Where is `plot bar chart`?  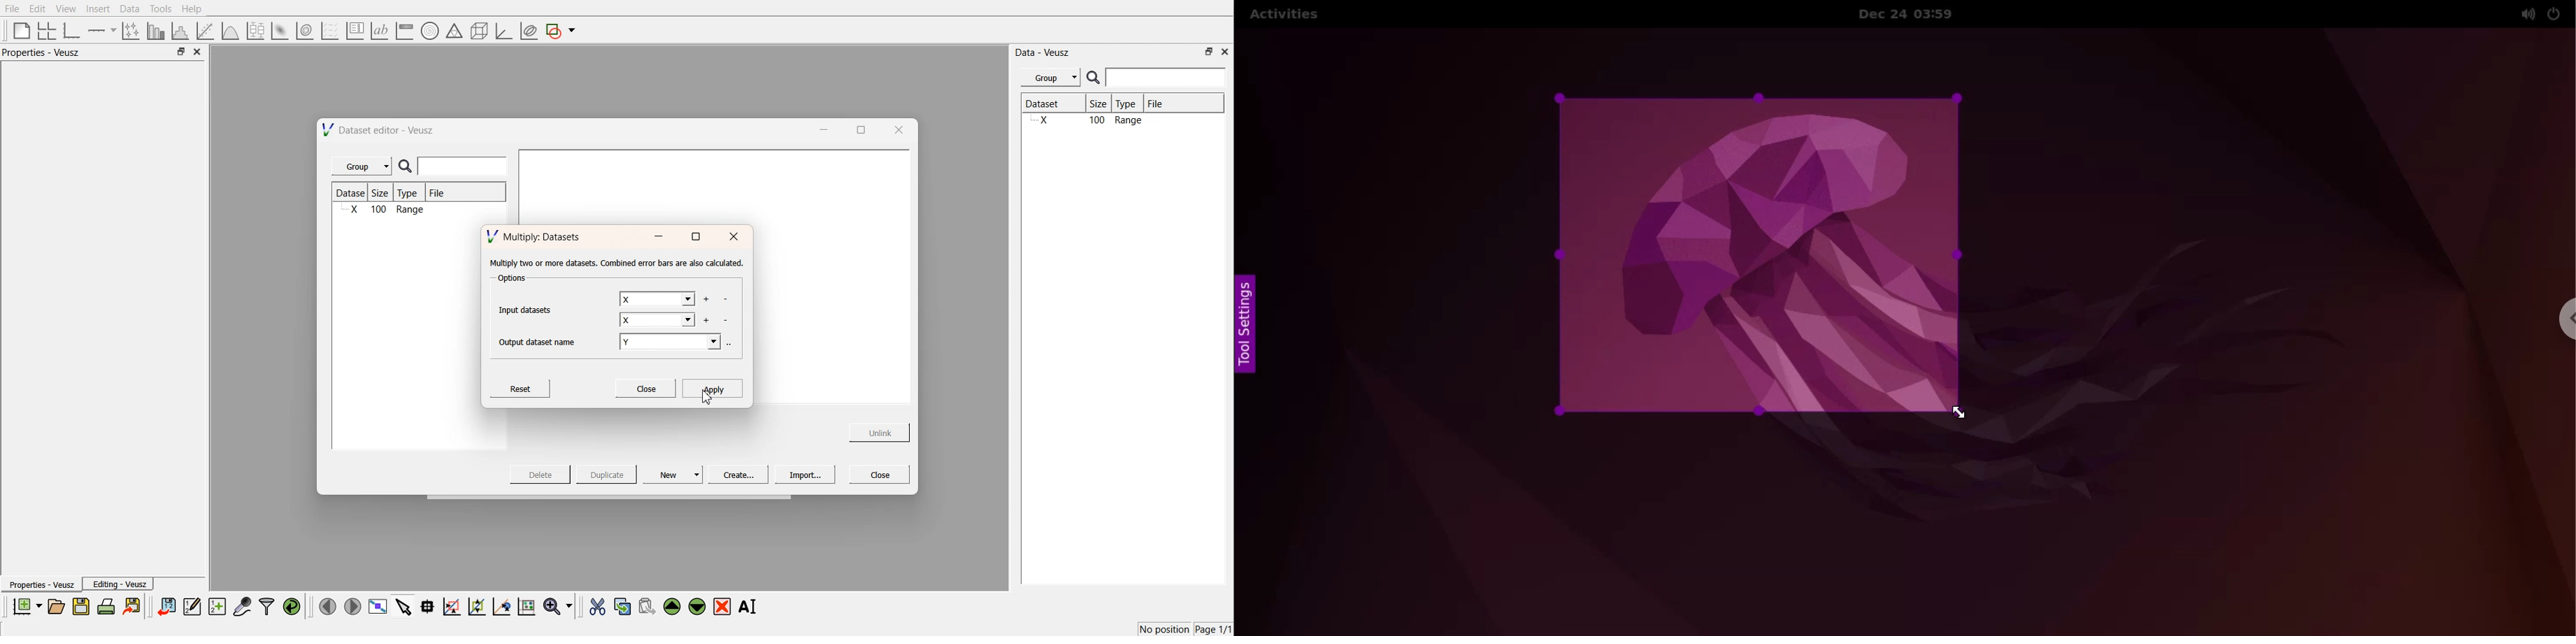
plot bar chart is located at coordinates (156, 31).